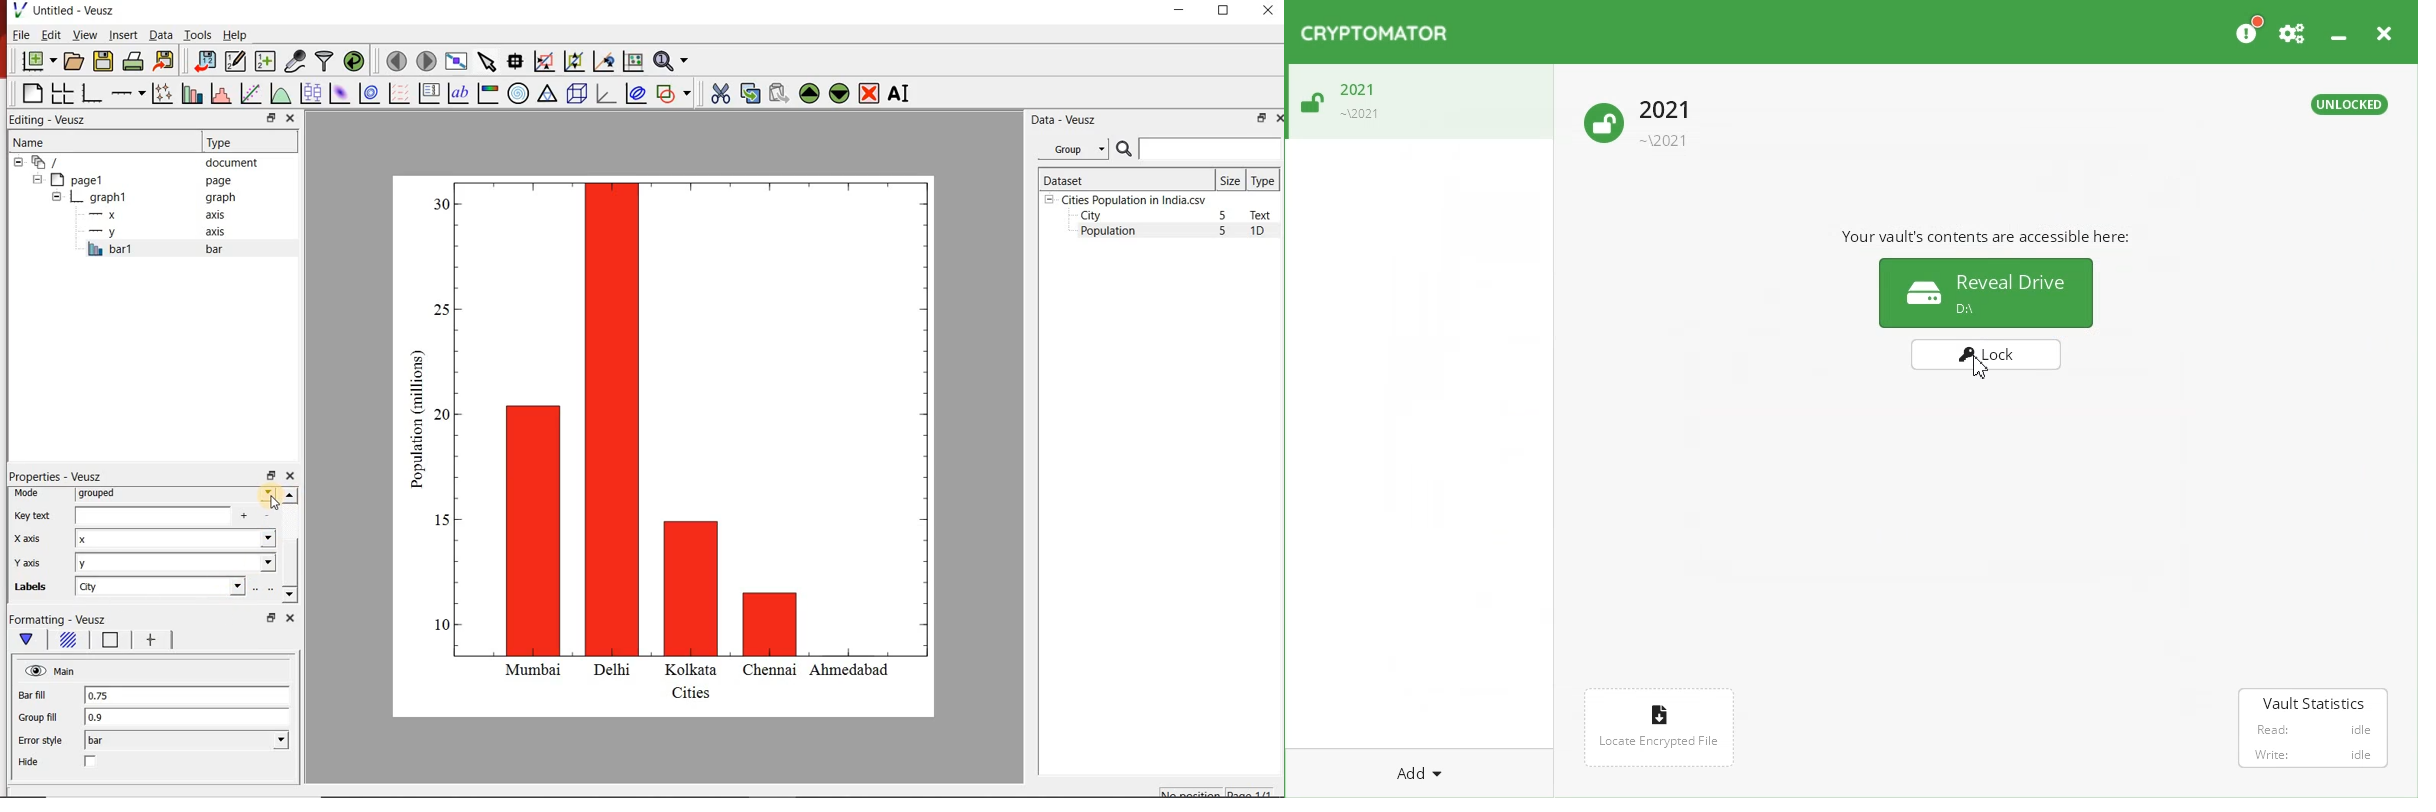 The width and height of the screenshot is (2436, 812). What do you see at coordinates (132, 62) in the screenshot?
I see `print the document` at bounding box center [132, 62].